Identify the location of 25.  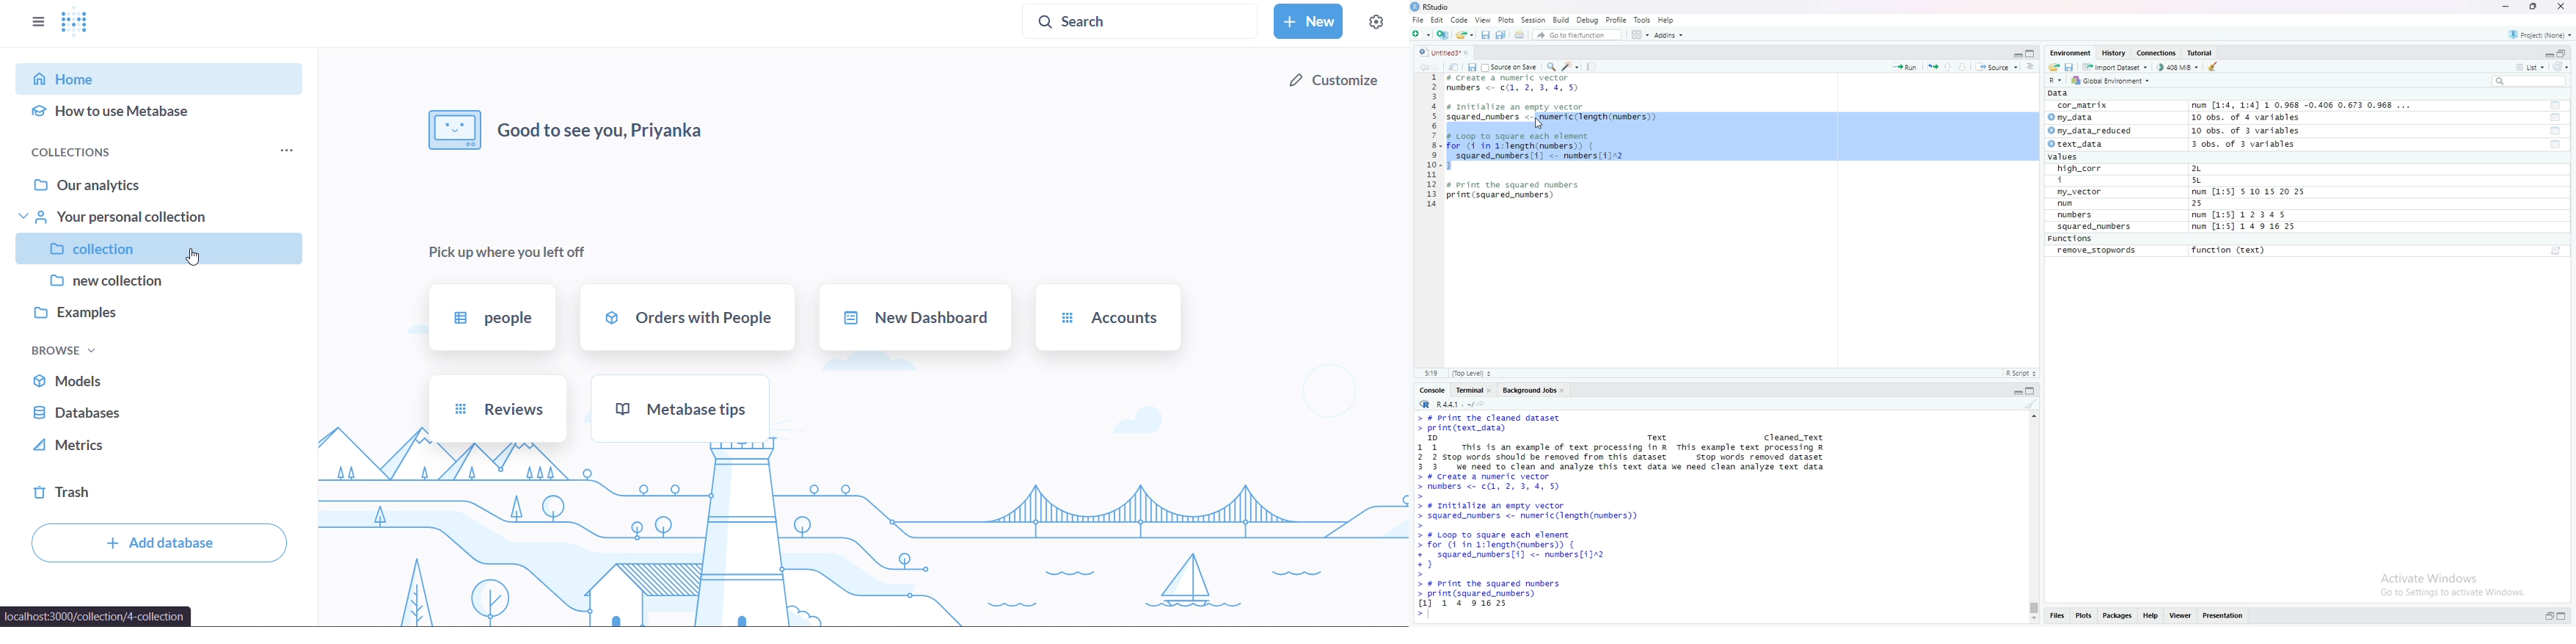
(2210, 204).